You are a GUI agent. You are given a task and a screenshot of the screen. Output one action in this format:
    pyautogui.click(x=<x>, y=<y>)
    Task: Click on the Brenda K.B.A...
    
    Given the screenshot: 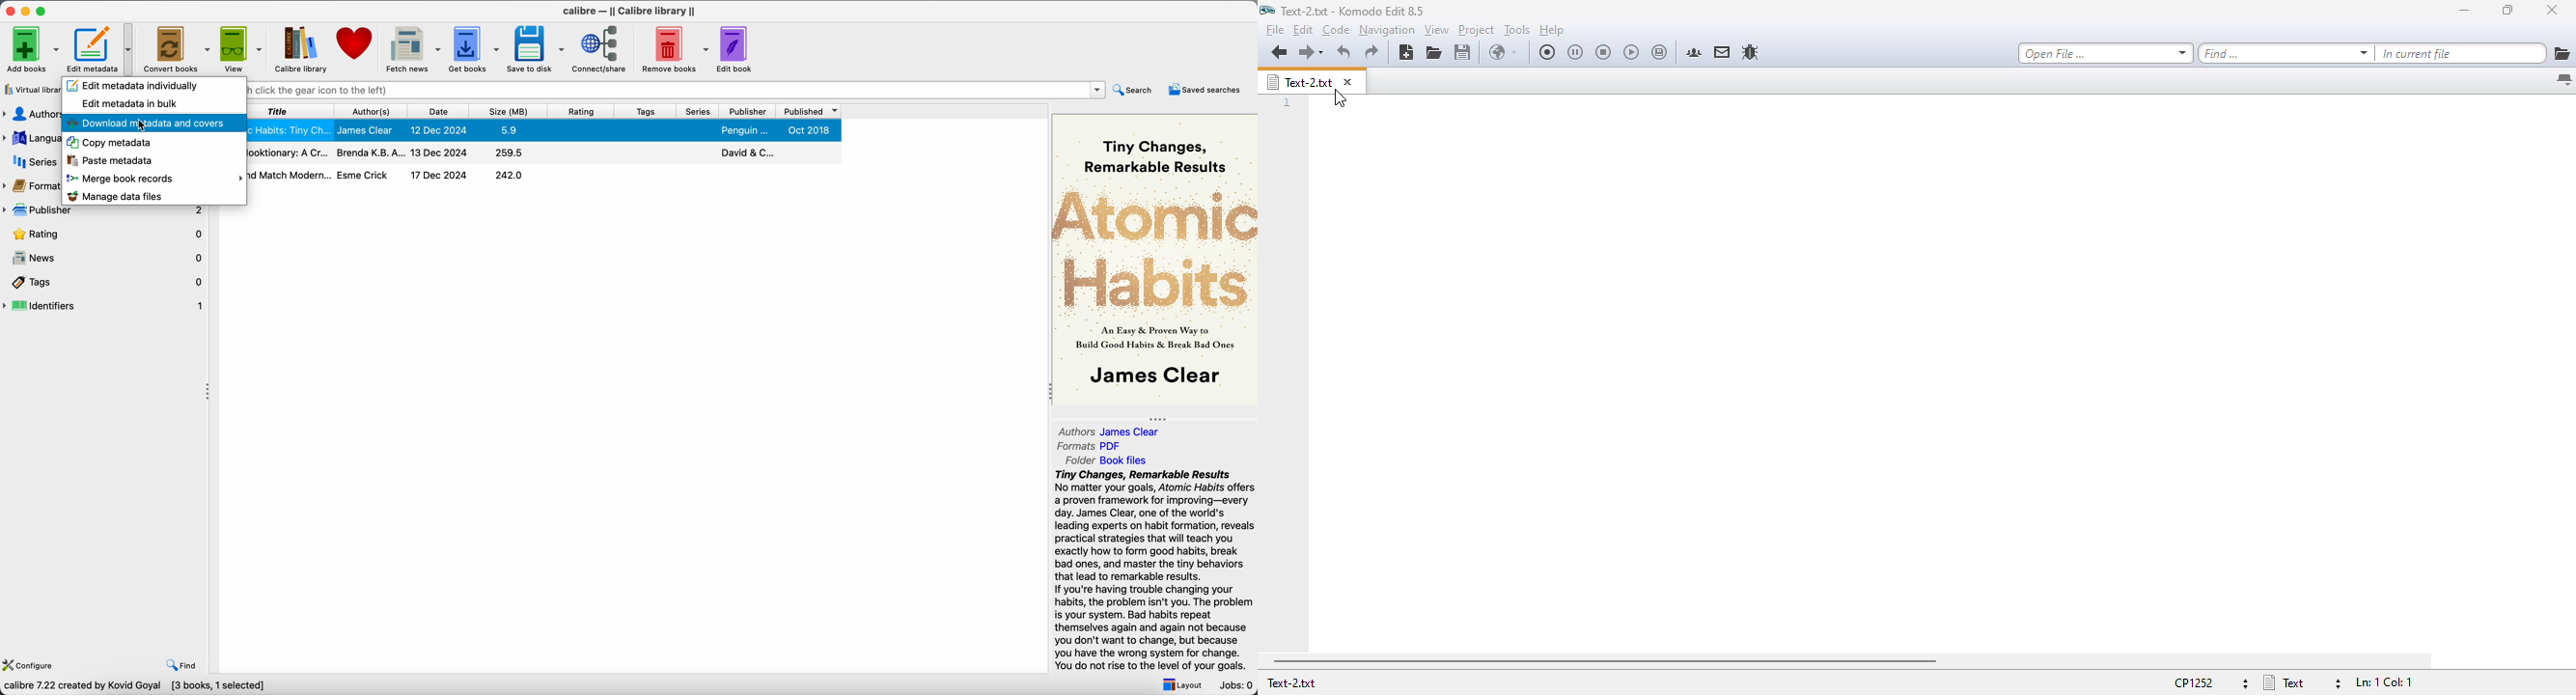 What is the action you would take?
    pyautogui.click(x=370, y=153)
    